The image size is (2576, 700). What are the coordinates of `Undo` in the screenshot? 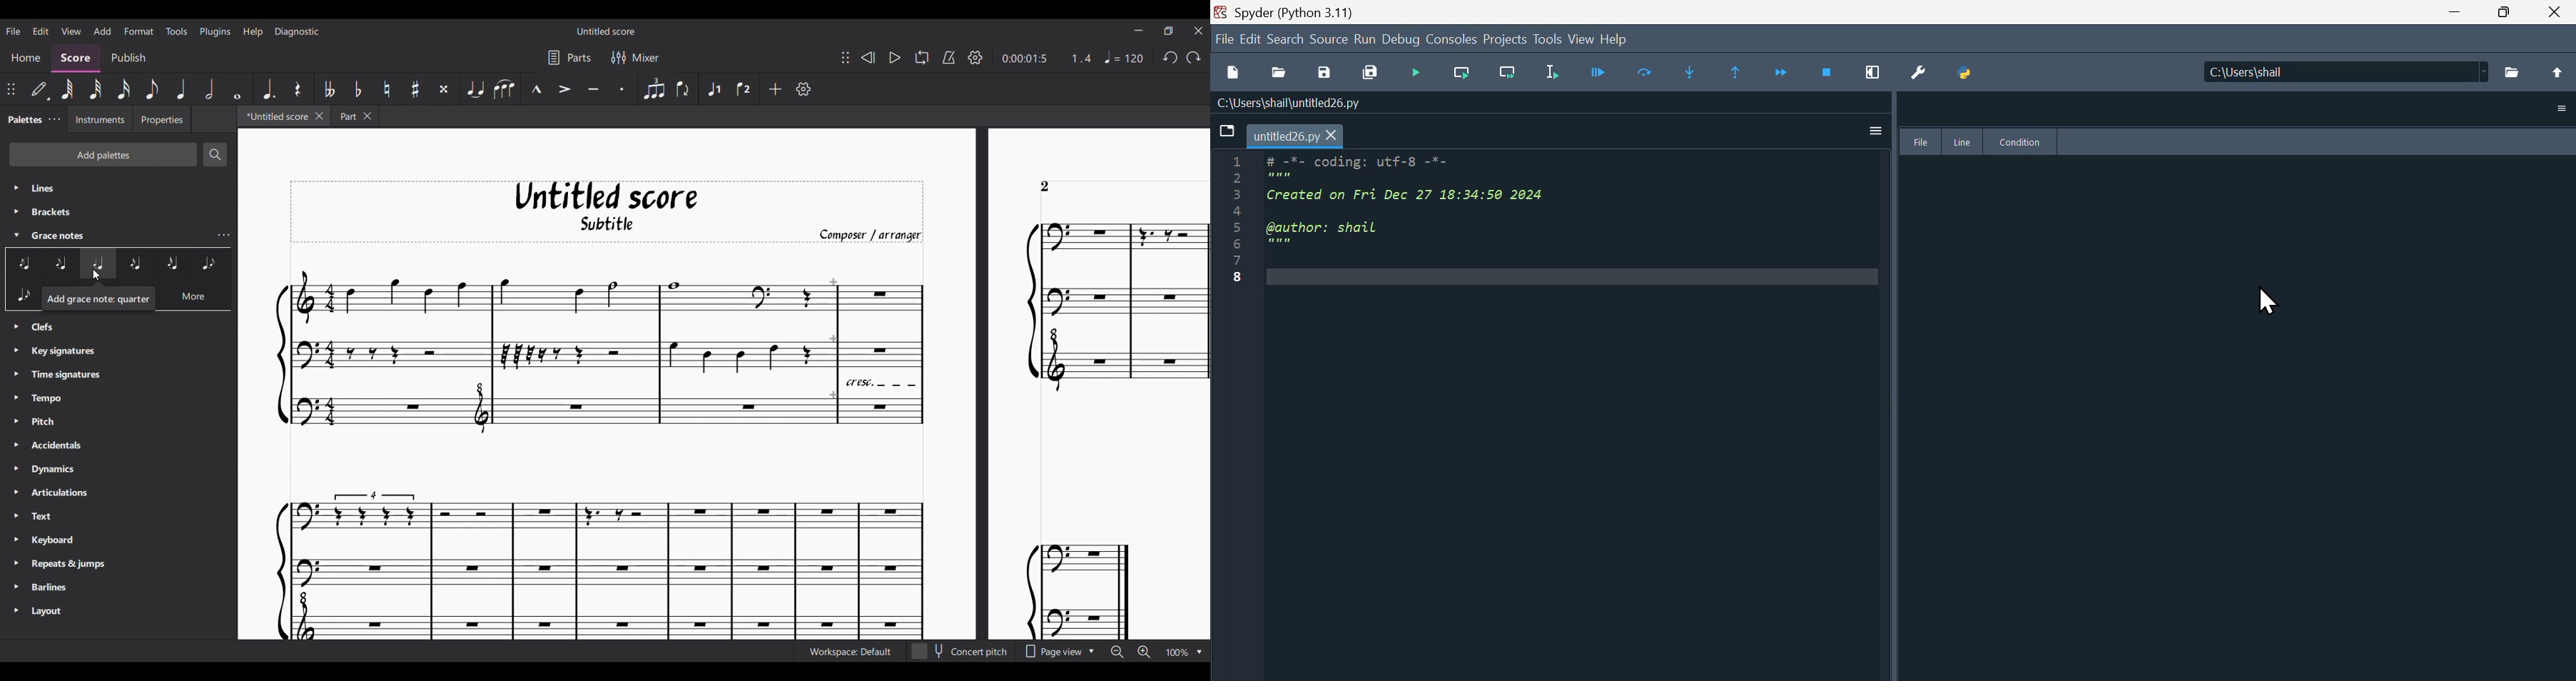 It's located at (1170, 58).